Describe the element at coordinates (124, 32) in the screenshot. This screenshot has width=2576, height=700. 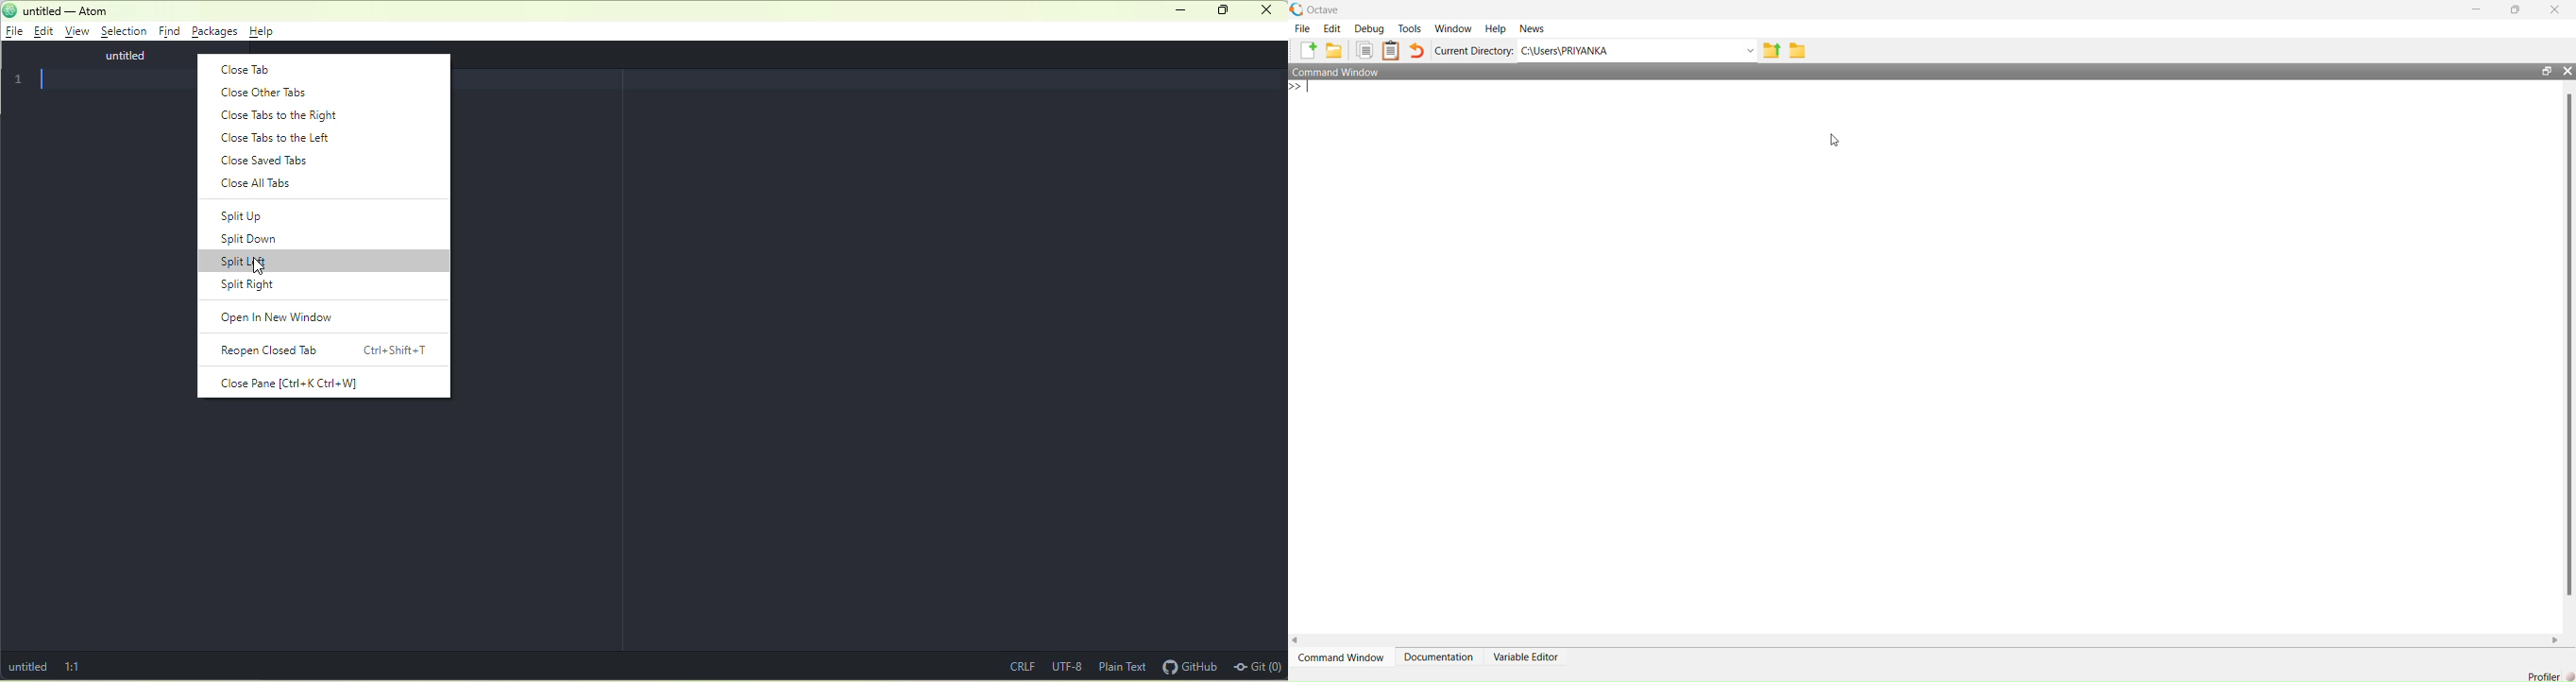
I see `selection` at that location.